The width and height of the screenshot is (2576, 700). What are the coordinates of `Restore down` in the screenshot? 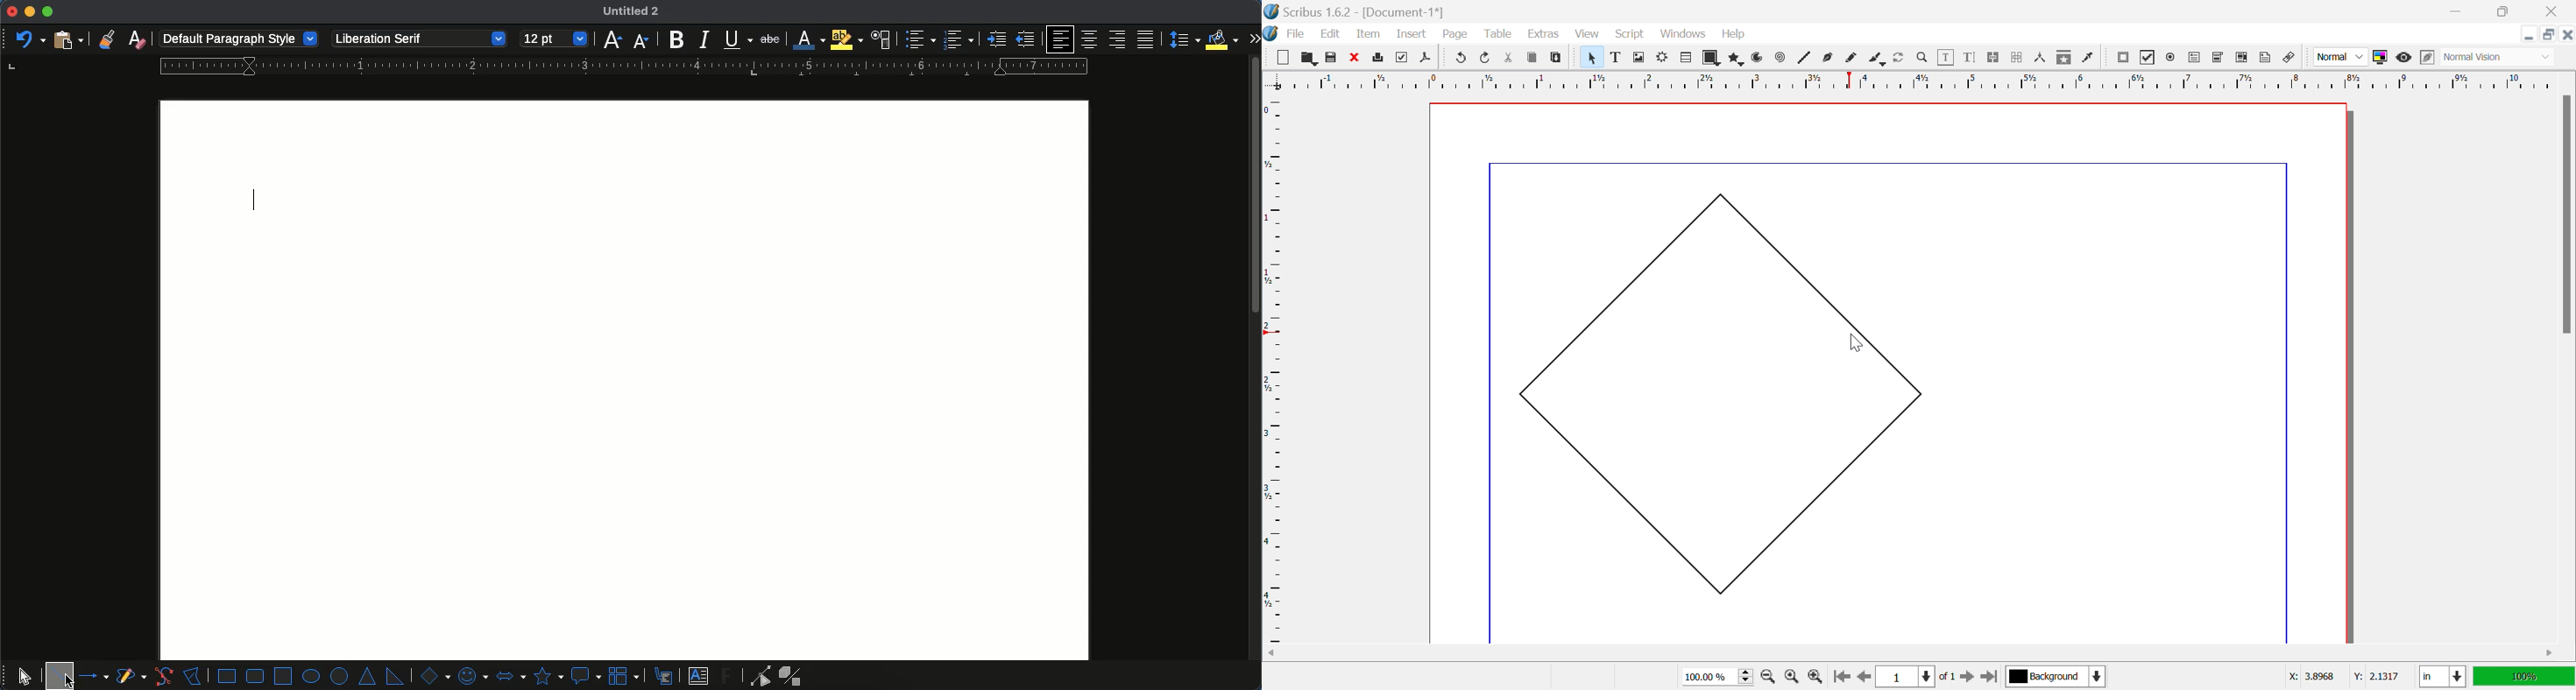 It's located at (2502, 12).